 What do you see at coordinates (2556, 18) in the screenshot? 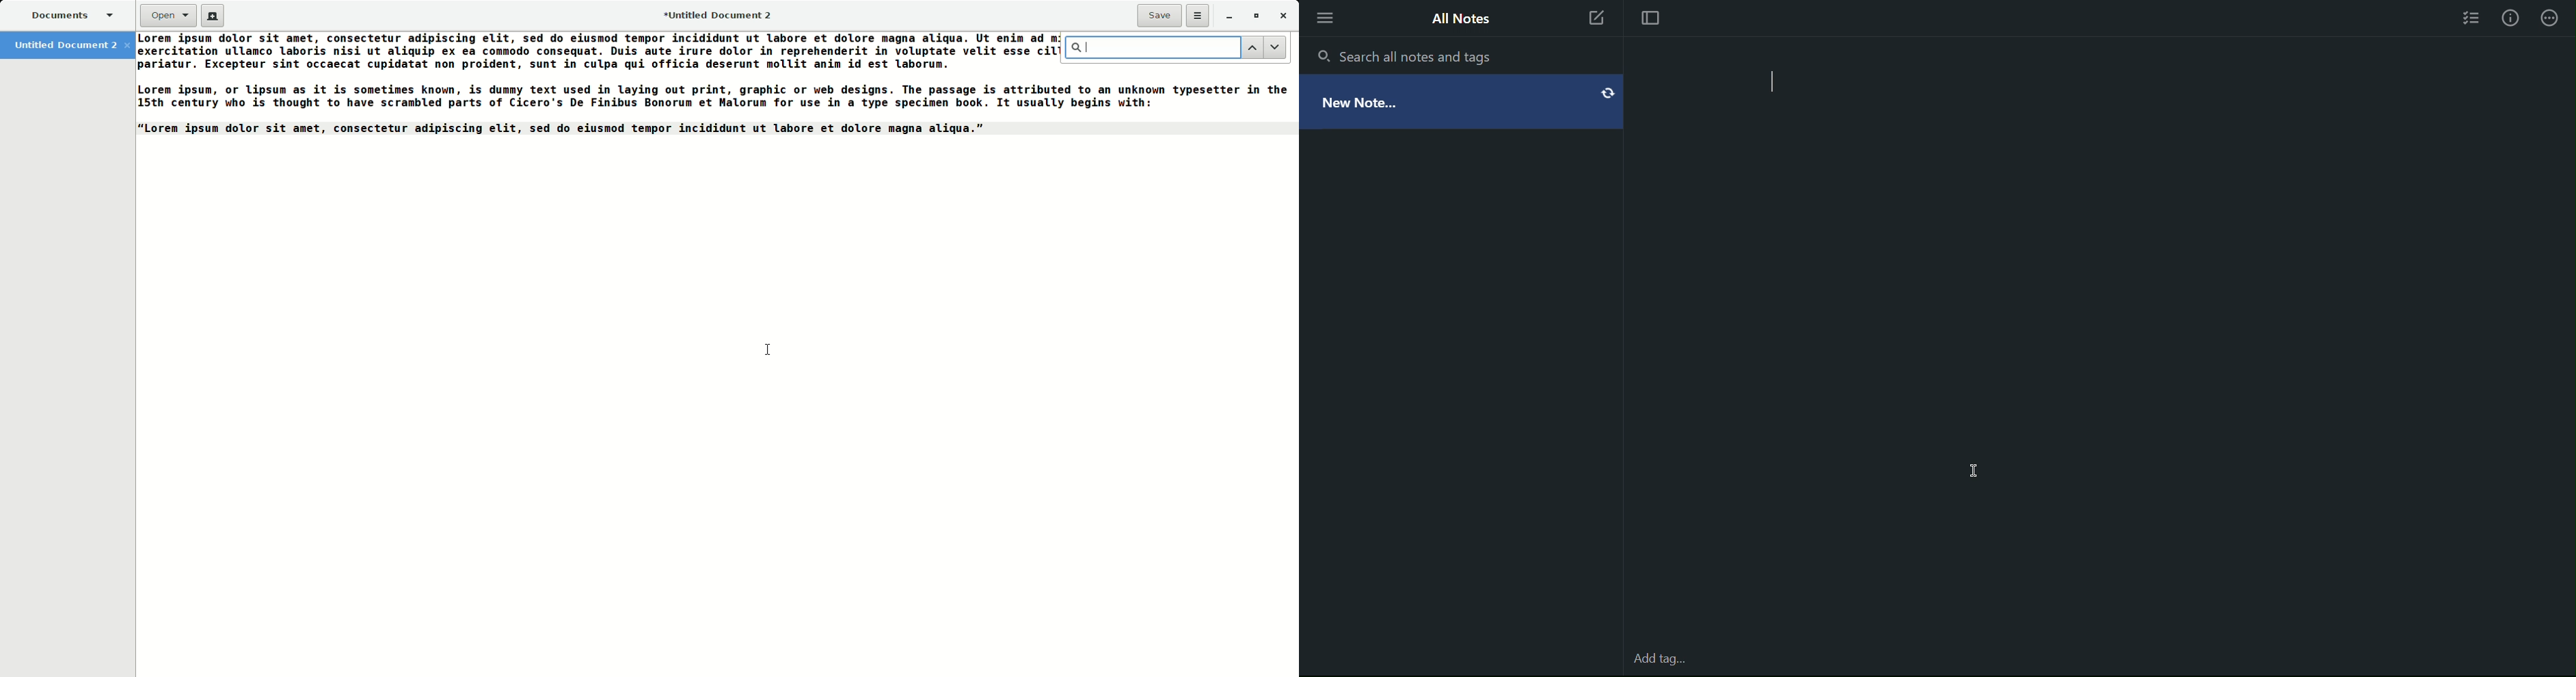
I see `Info` at bounding box center [2556, 18].